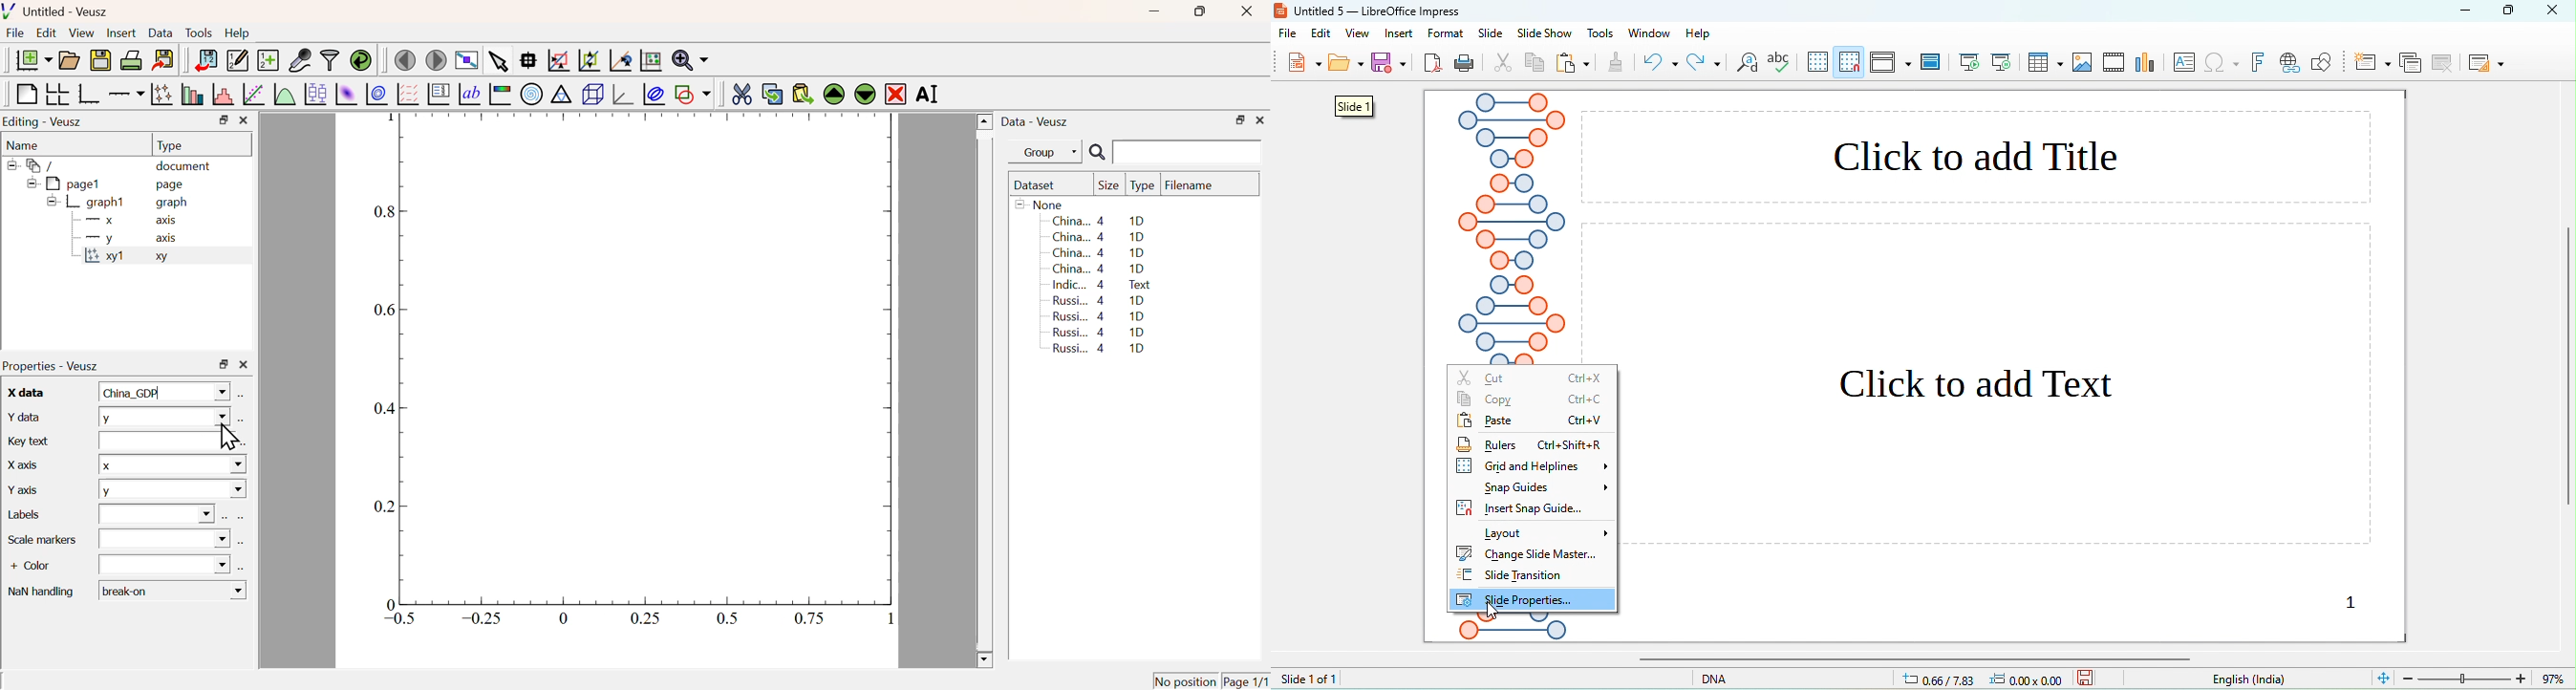 Image resolution: width=2576 pixels, height=700 pixels. What do you see at coordinates (42, 539) in the screenshot?
I see `Scale Marker` at bounding box center [42, 539].